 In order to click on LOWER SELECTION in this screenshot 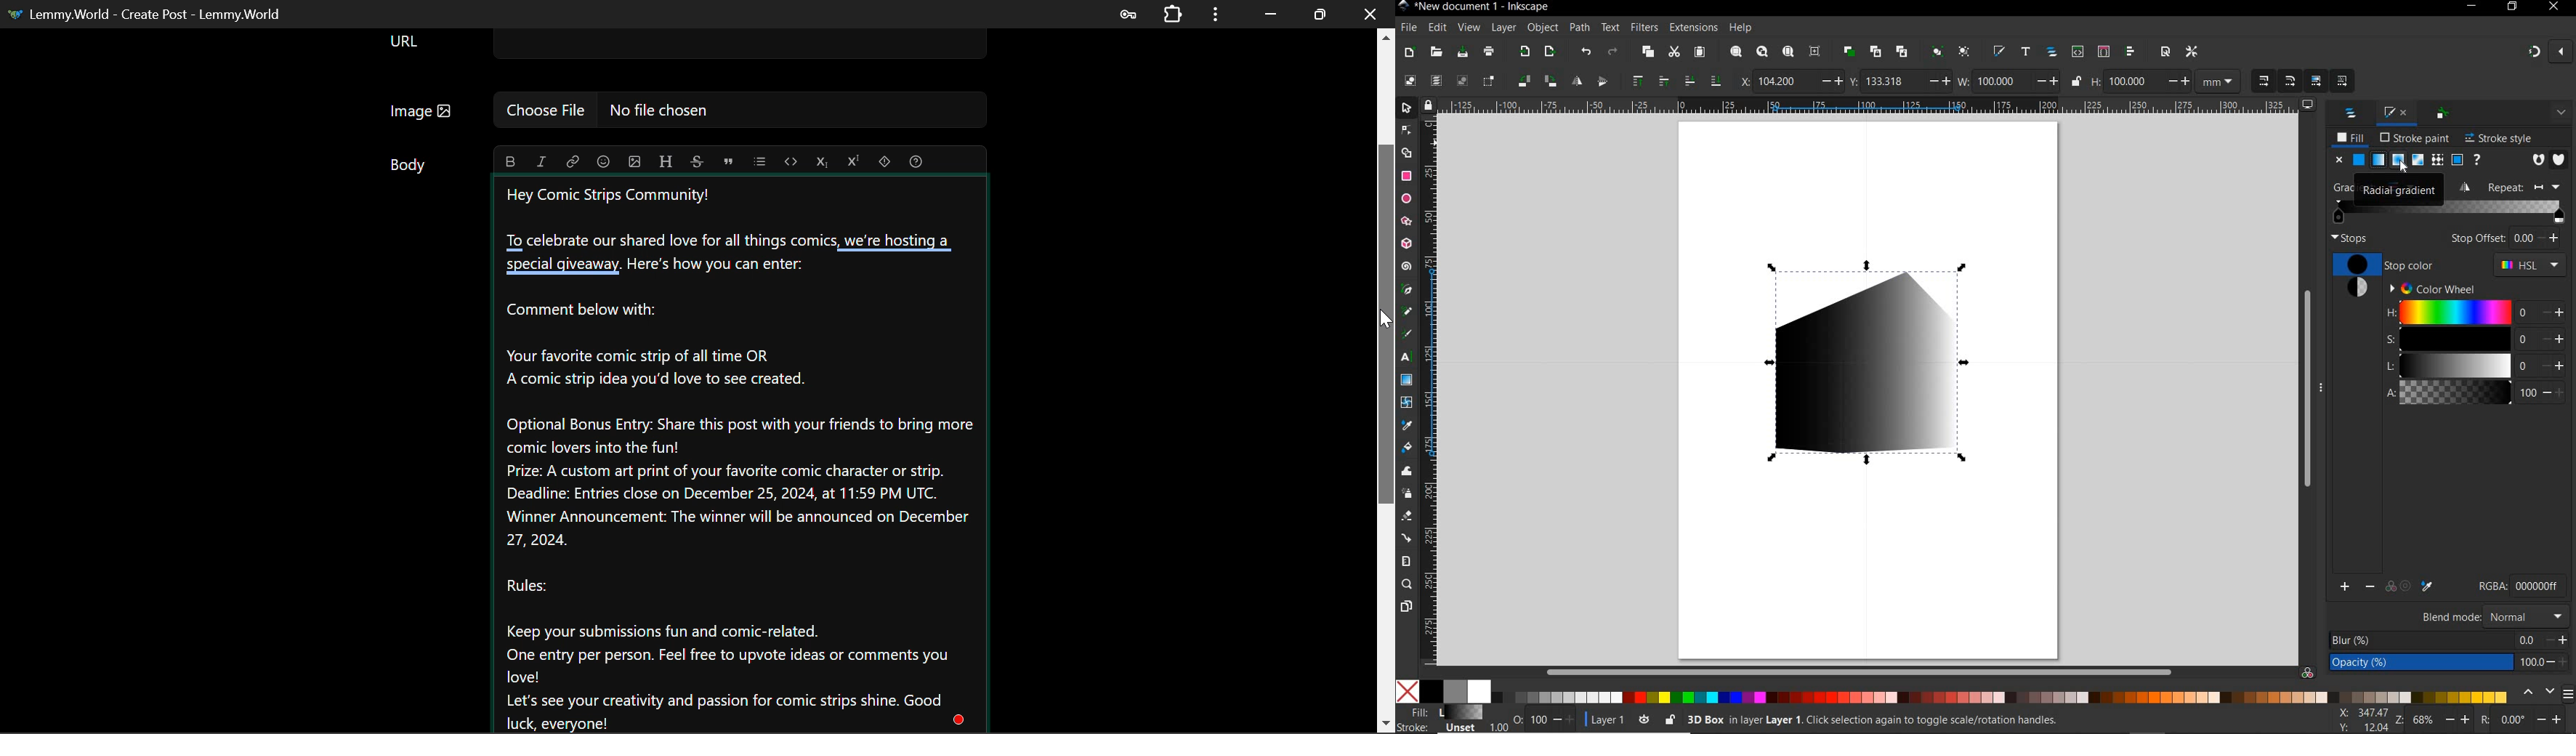, I will do `click(1715, 82)`.